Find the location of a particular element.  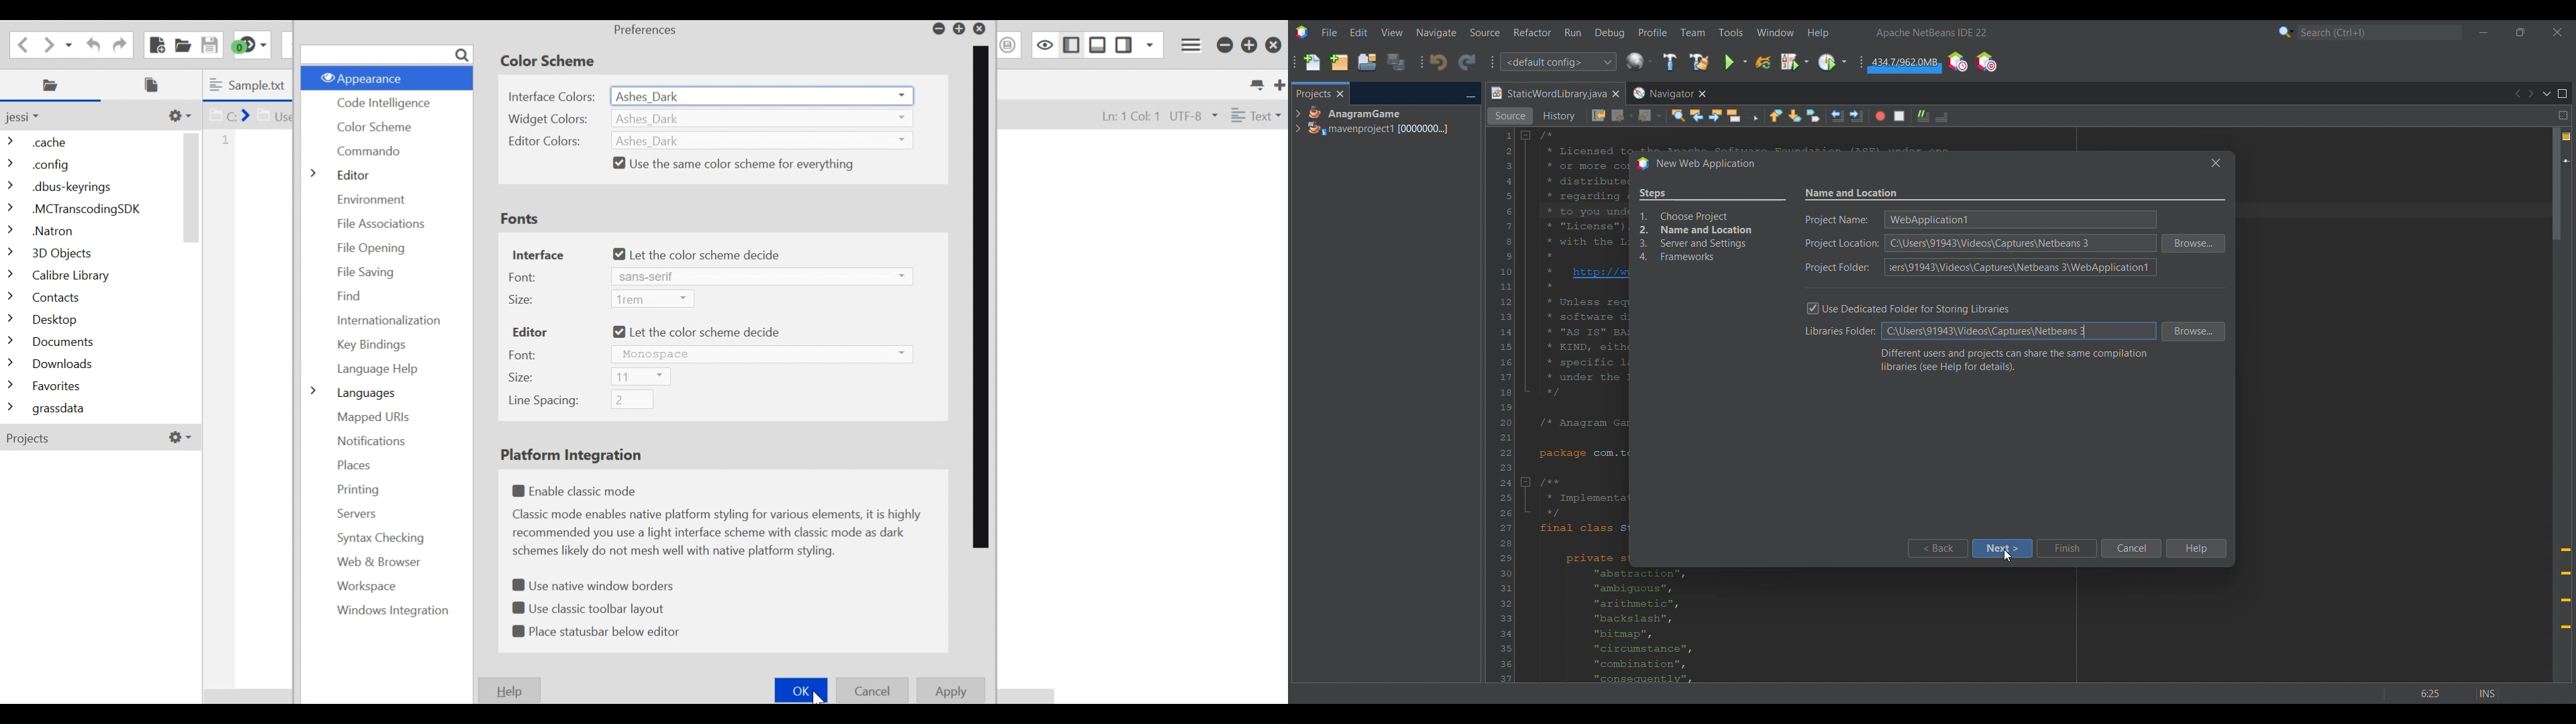

Team menu is located at coordinates (1693, 32).